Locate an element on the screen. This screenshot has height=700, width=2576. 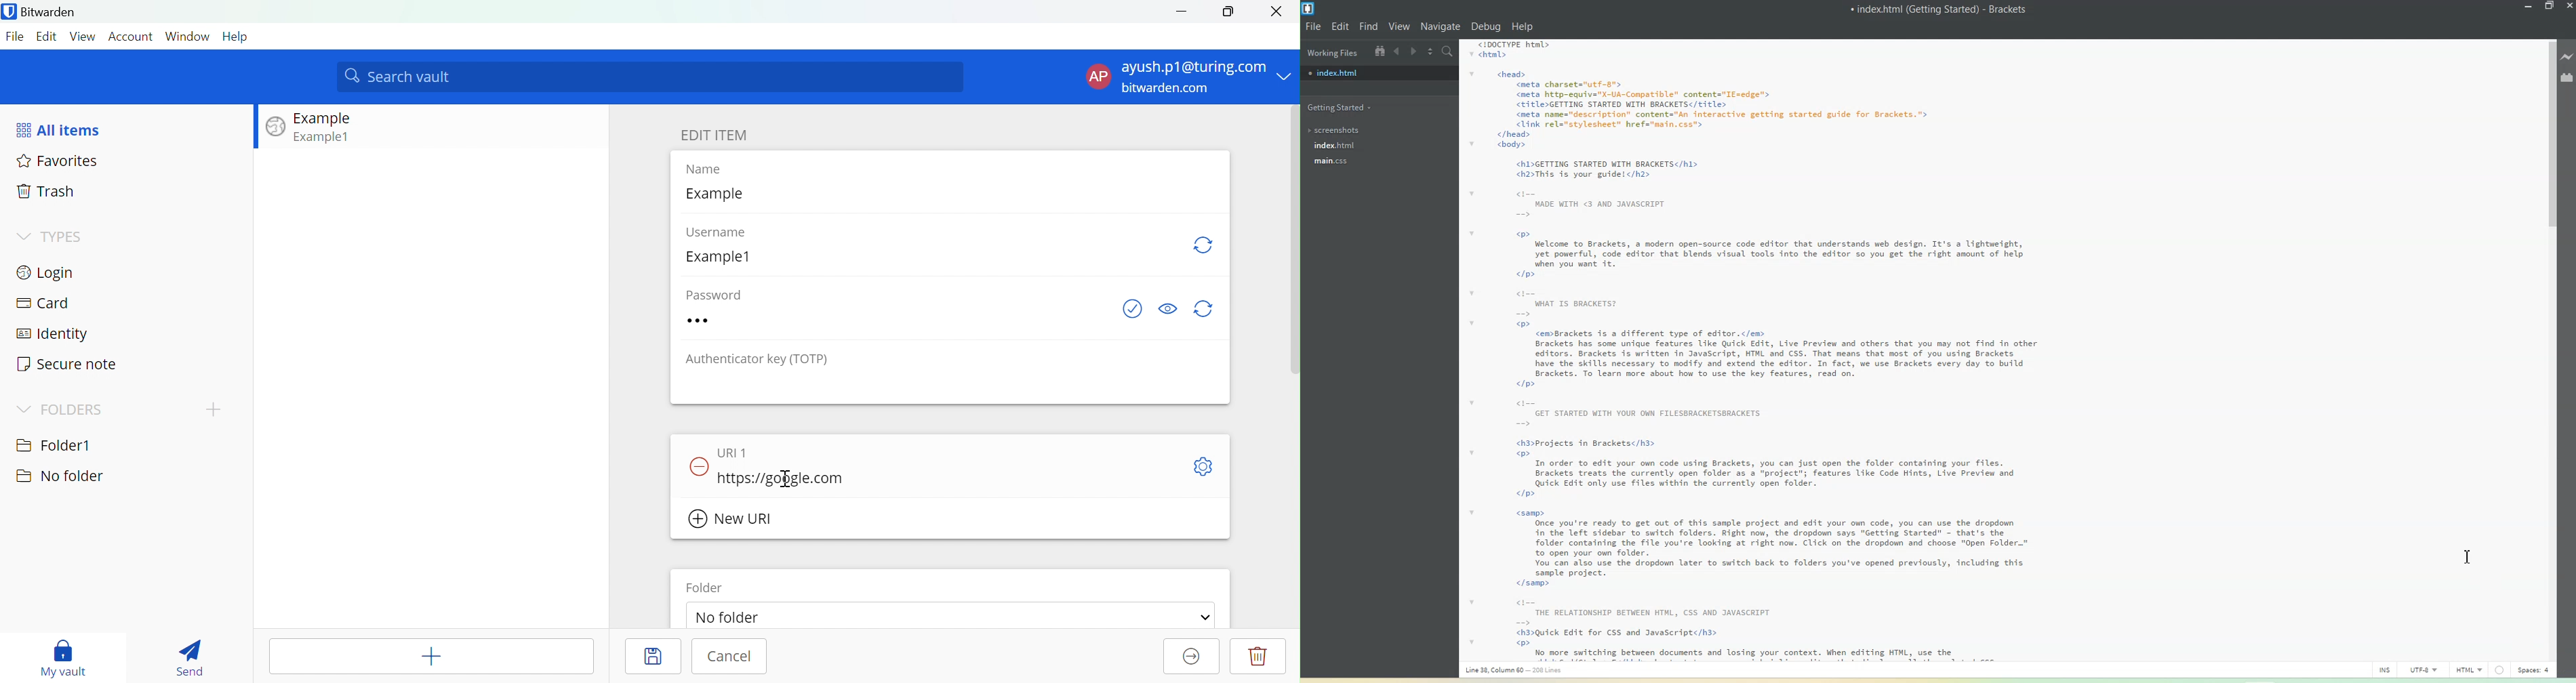
Spaces: 4 is located at coordinates (2535, 670).